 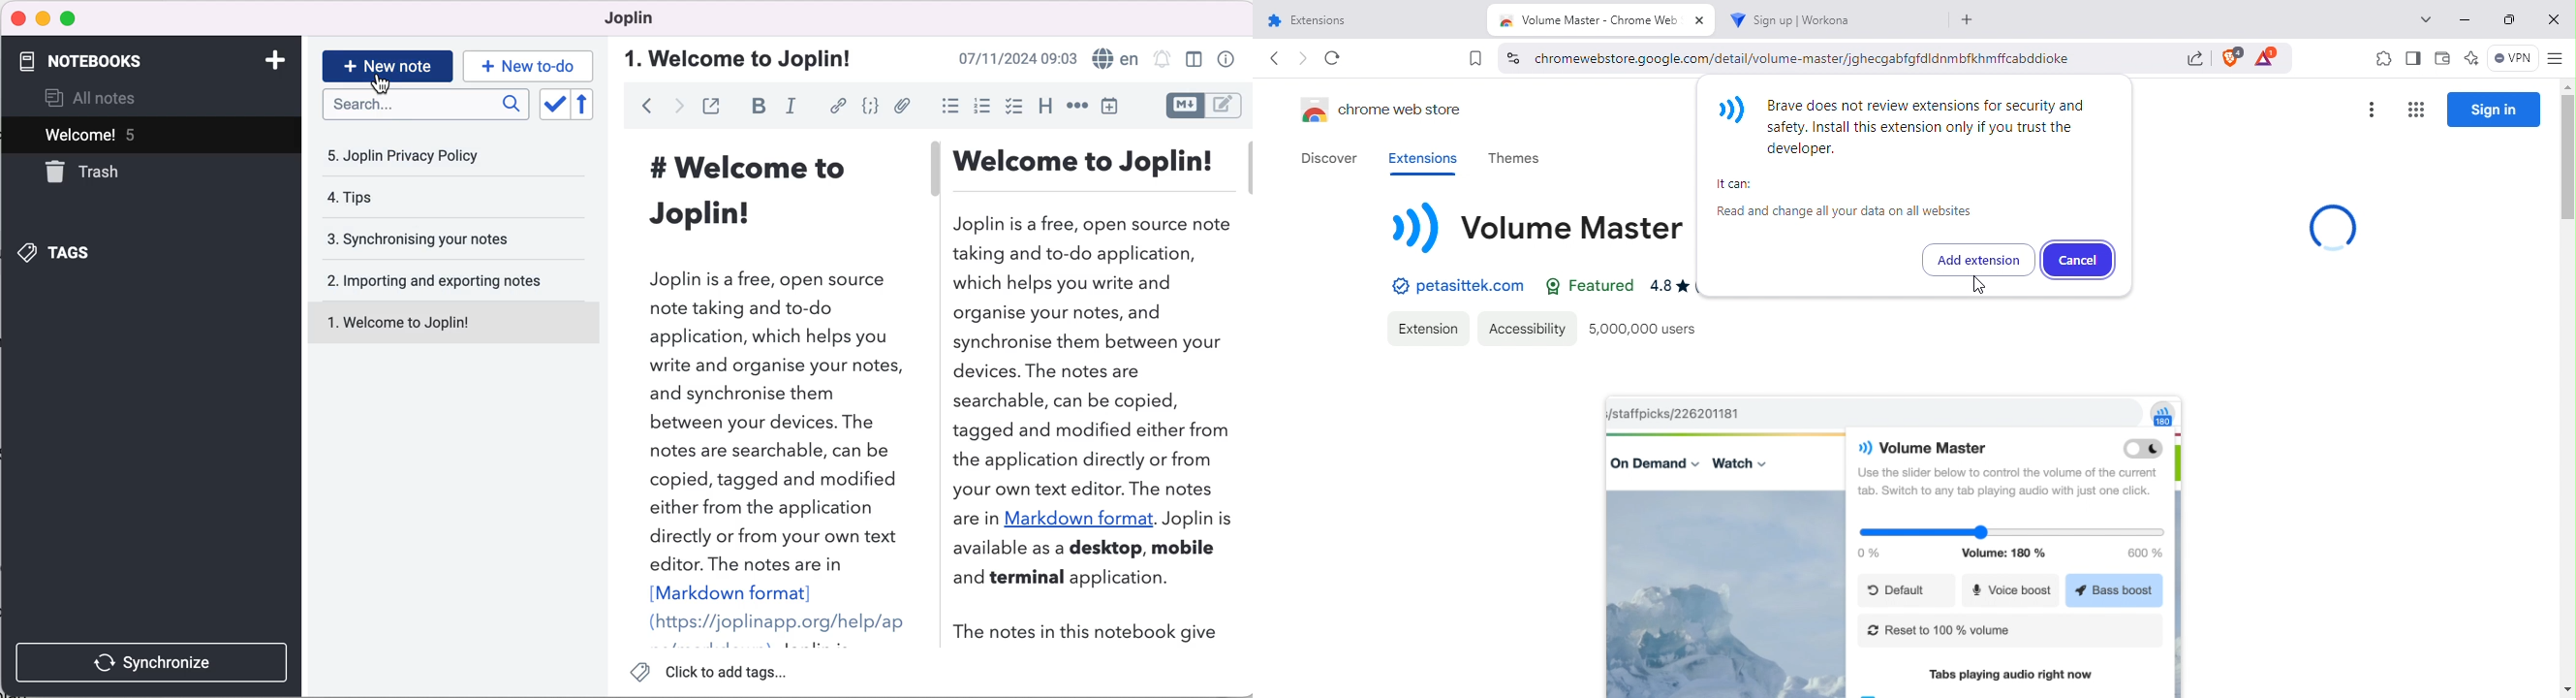 I want to click on Cancel, so click(x=2078, y=259).